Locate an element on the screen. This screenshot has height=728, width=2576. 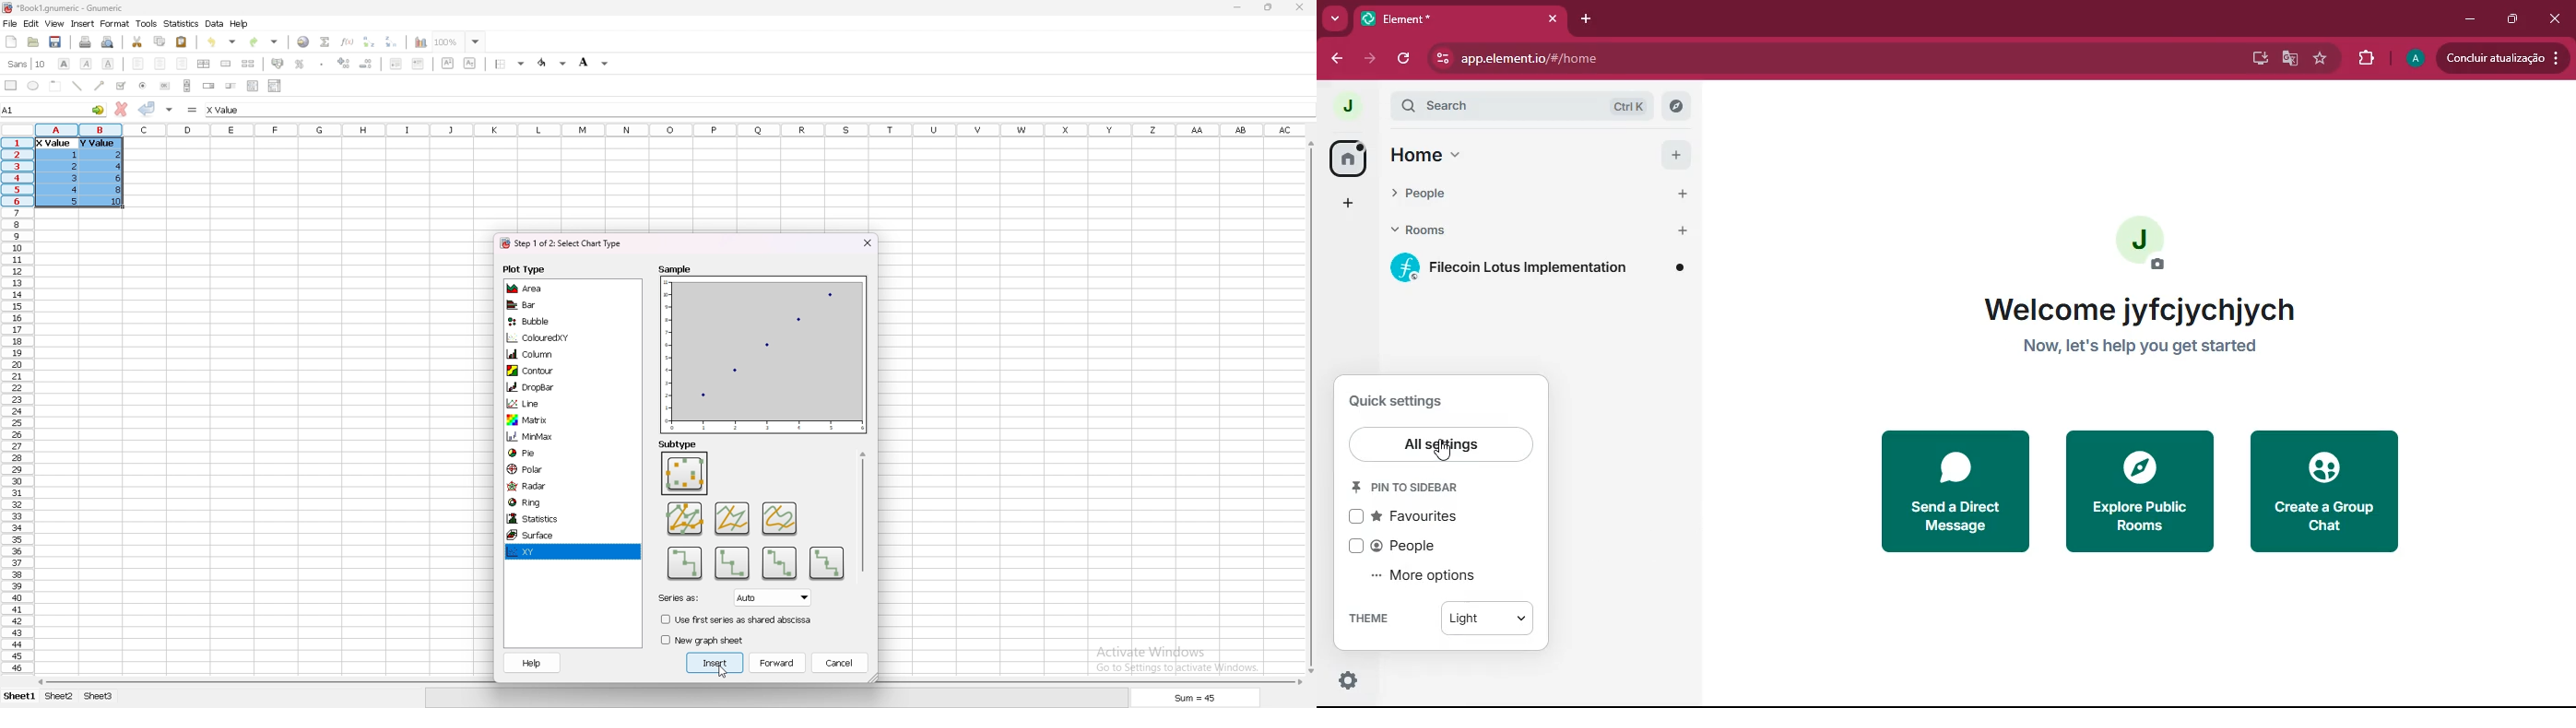
scroll bar is located at coordinates (187, 85).